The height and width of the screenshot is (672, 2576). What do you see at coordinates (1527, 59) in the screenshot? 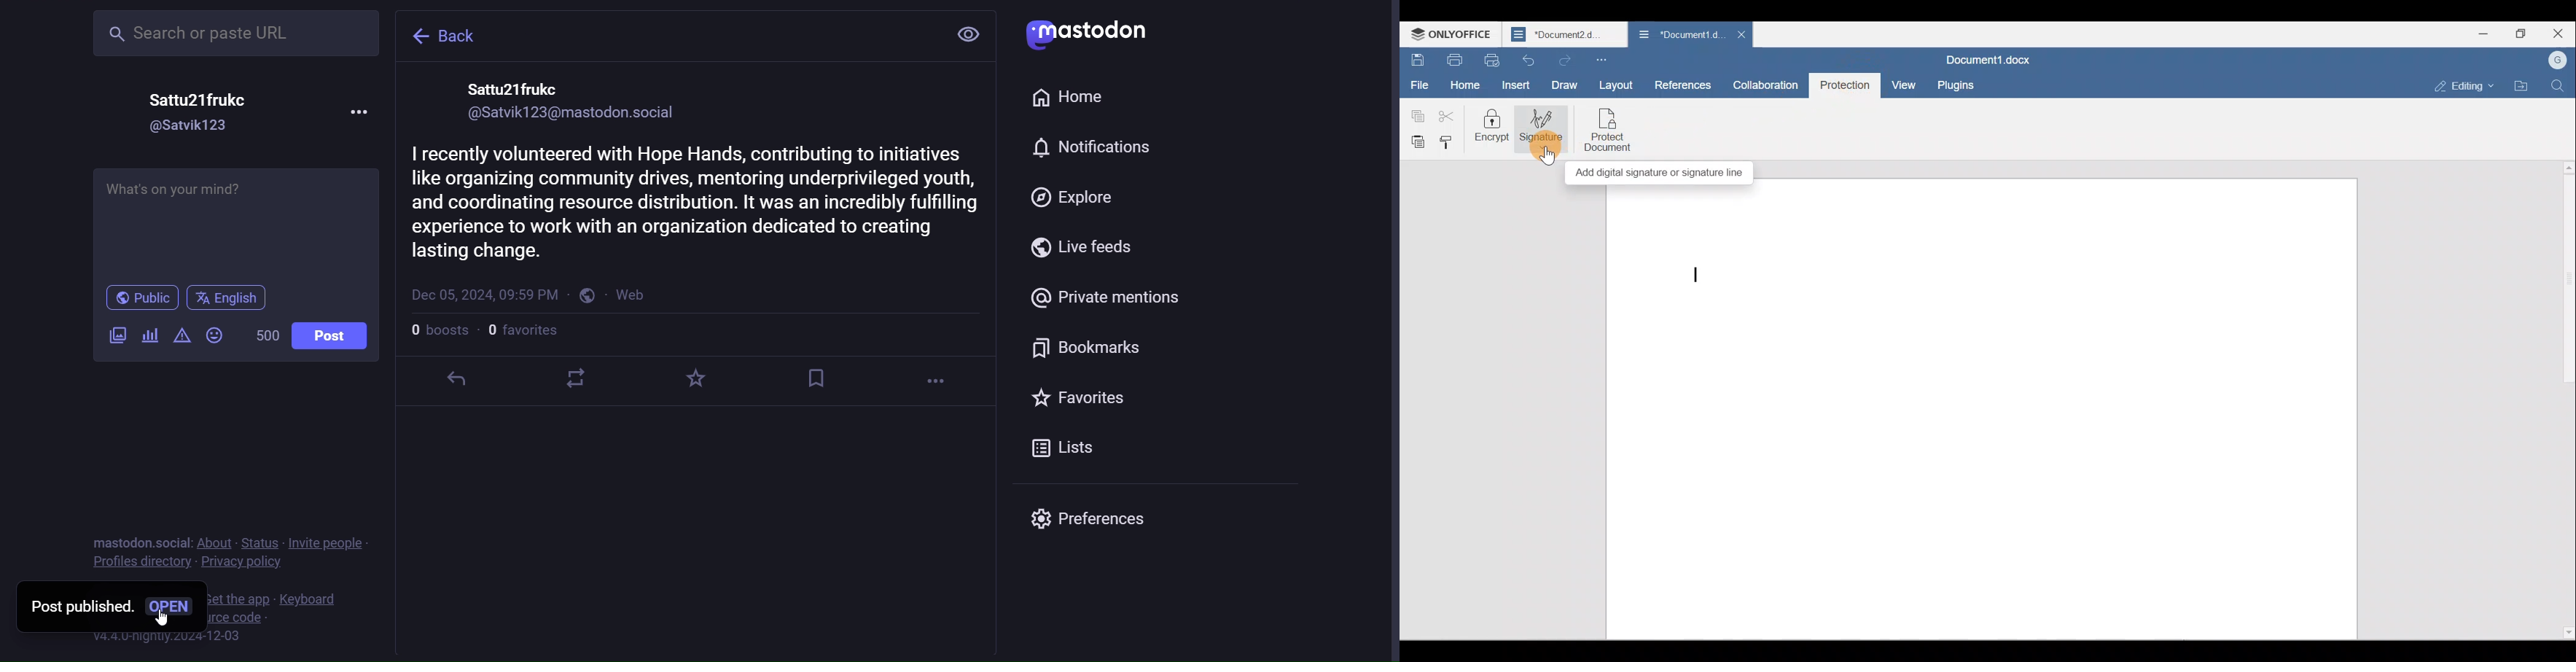
I see `Undo` at bounding box center [1527, 59].